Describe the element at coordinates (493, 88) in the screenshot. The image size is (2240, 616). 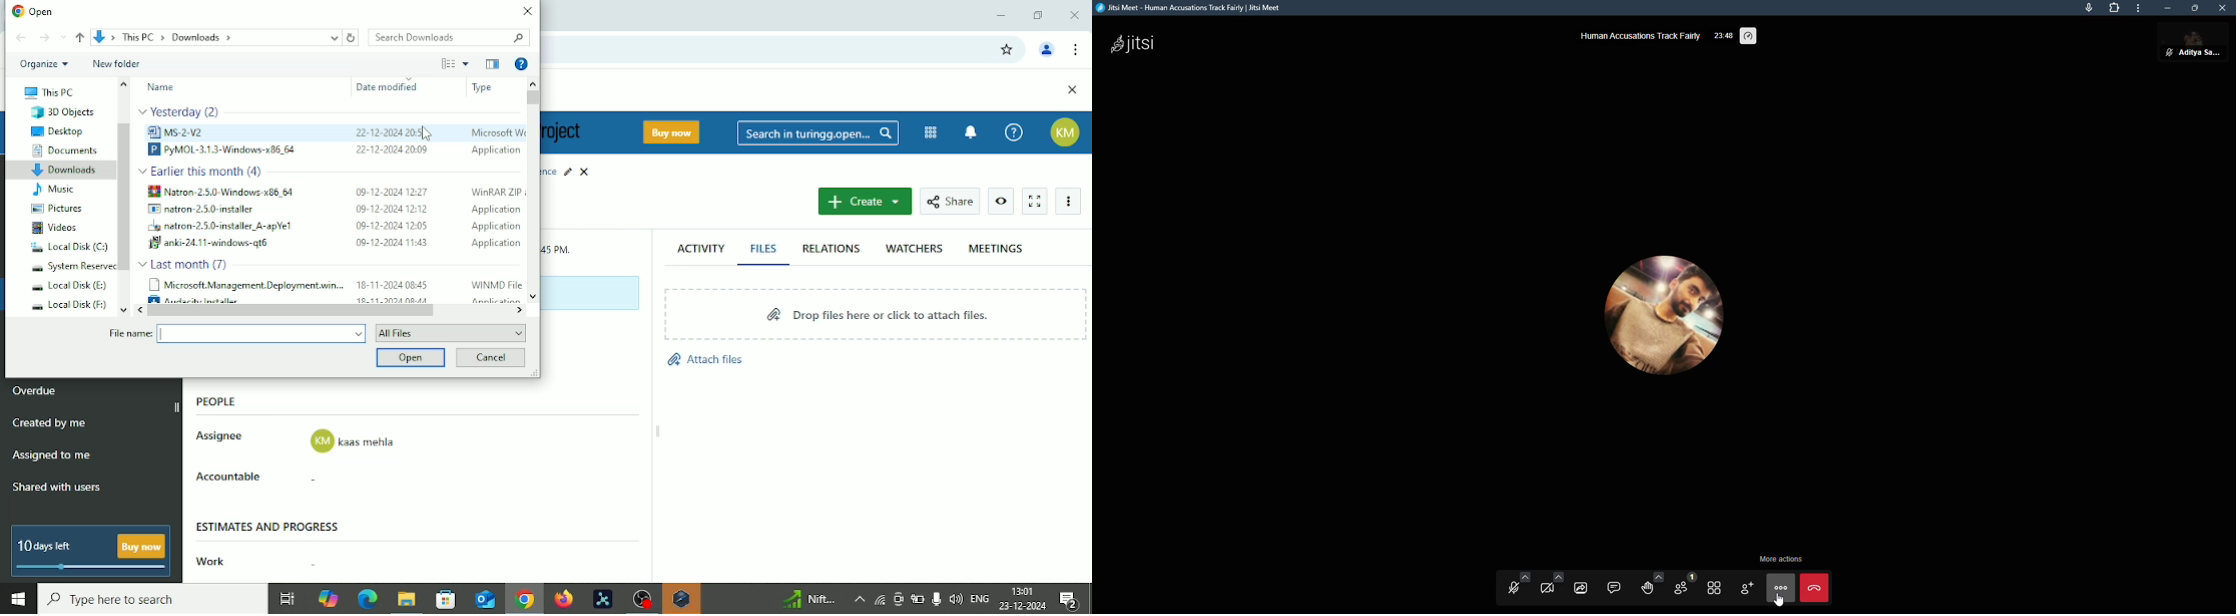
I see `type` at that location.